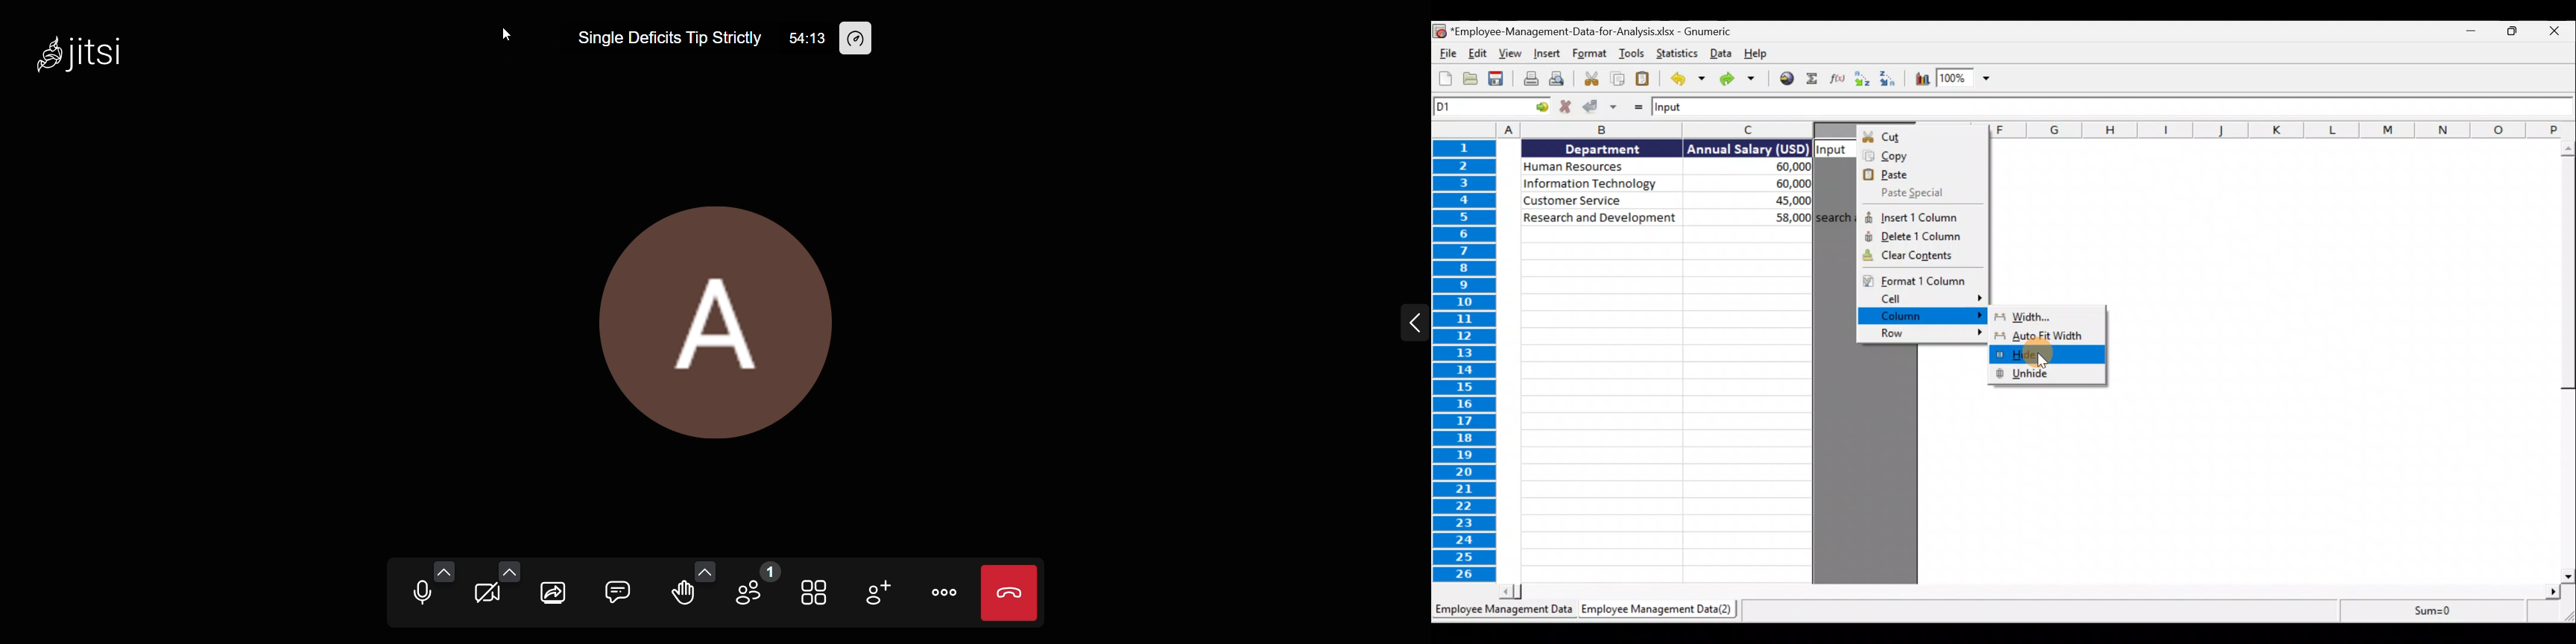  I want to click on Column, so click(1922, 317).